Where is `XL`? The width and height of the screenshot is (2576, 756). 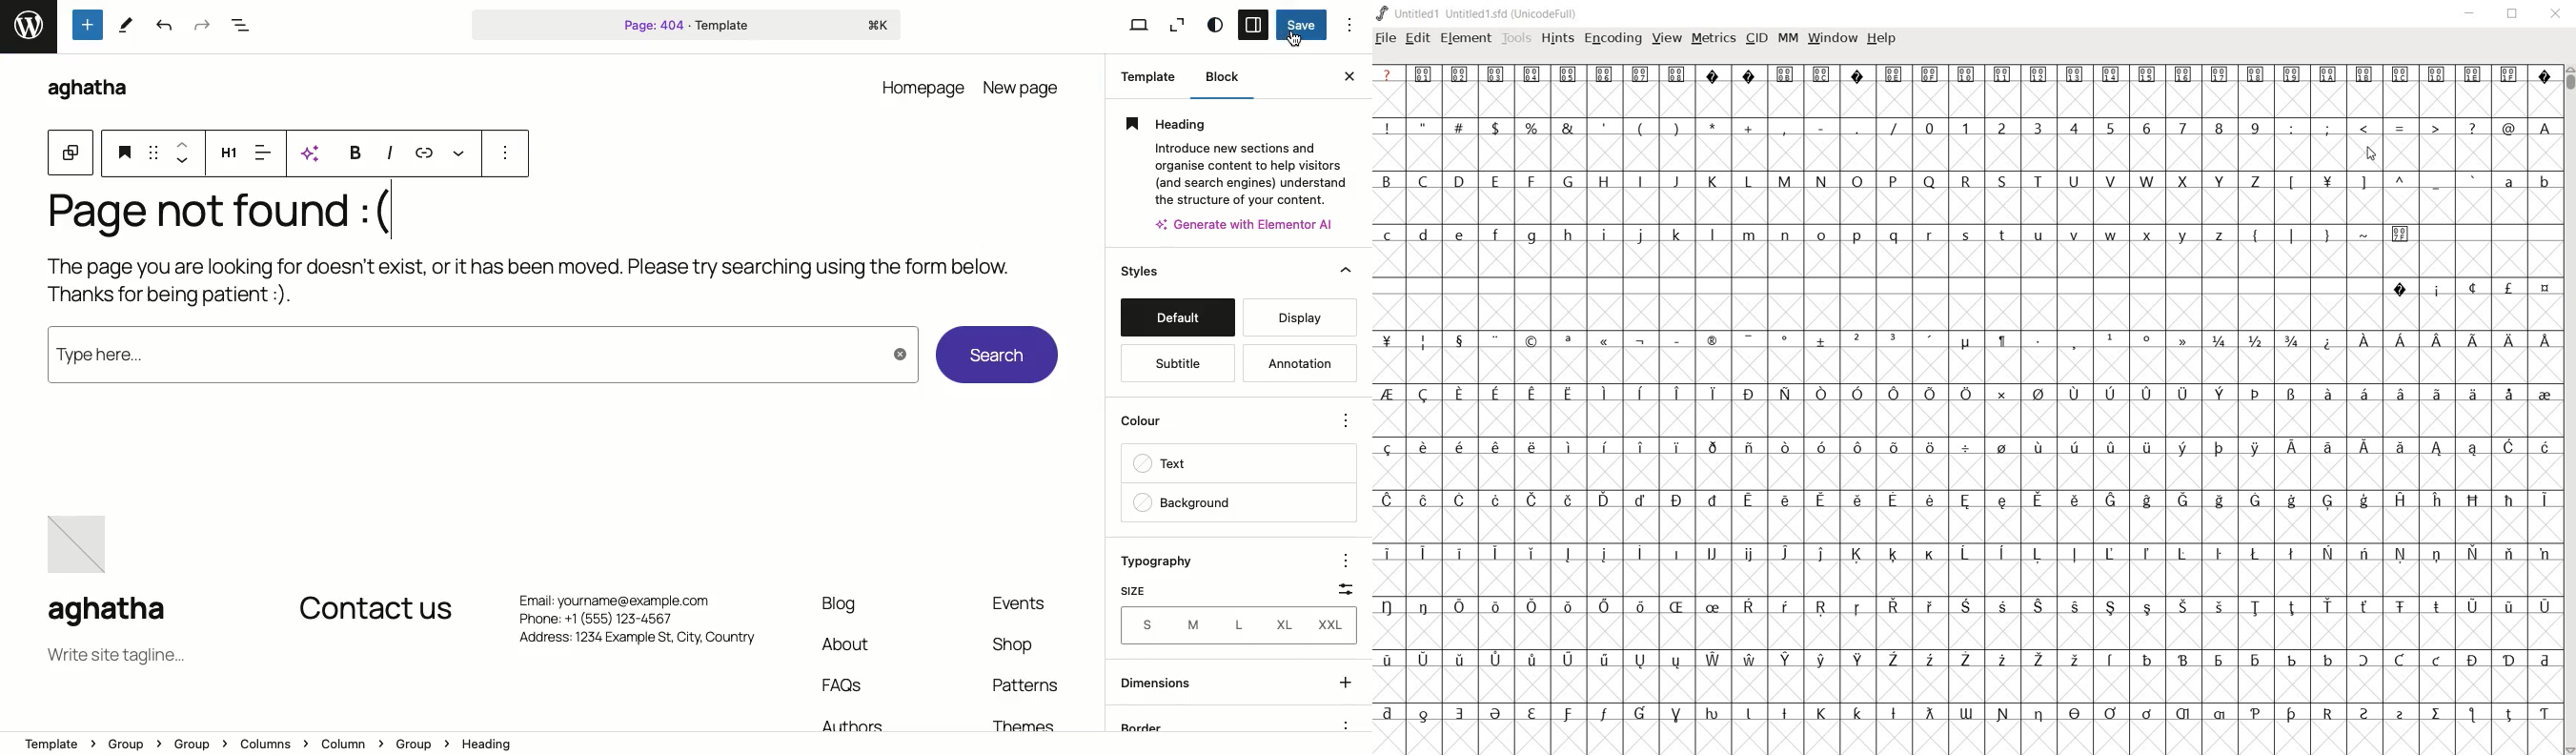 XL is located at coordinates (1287, 626).